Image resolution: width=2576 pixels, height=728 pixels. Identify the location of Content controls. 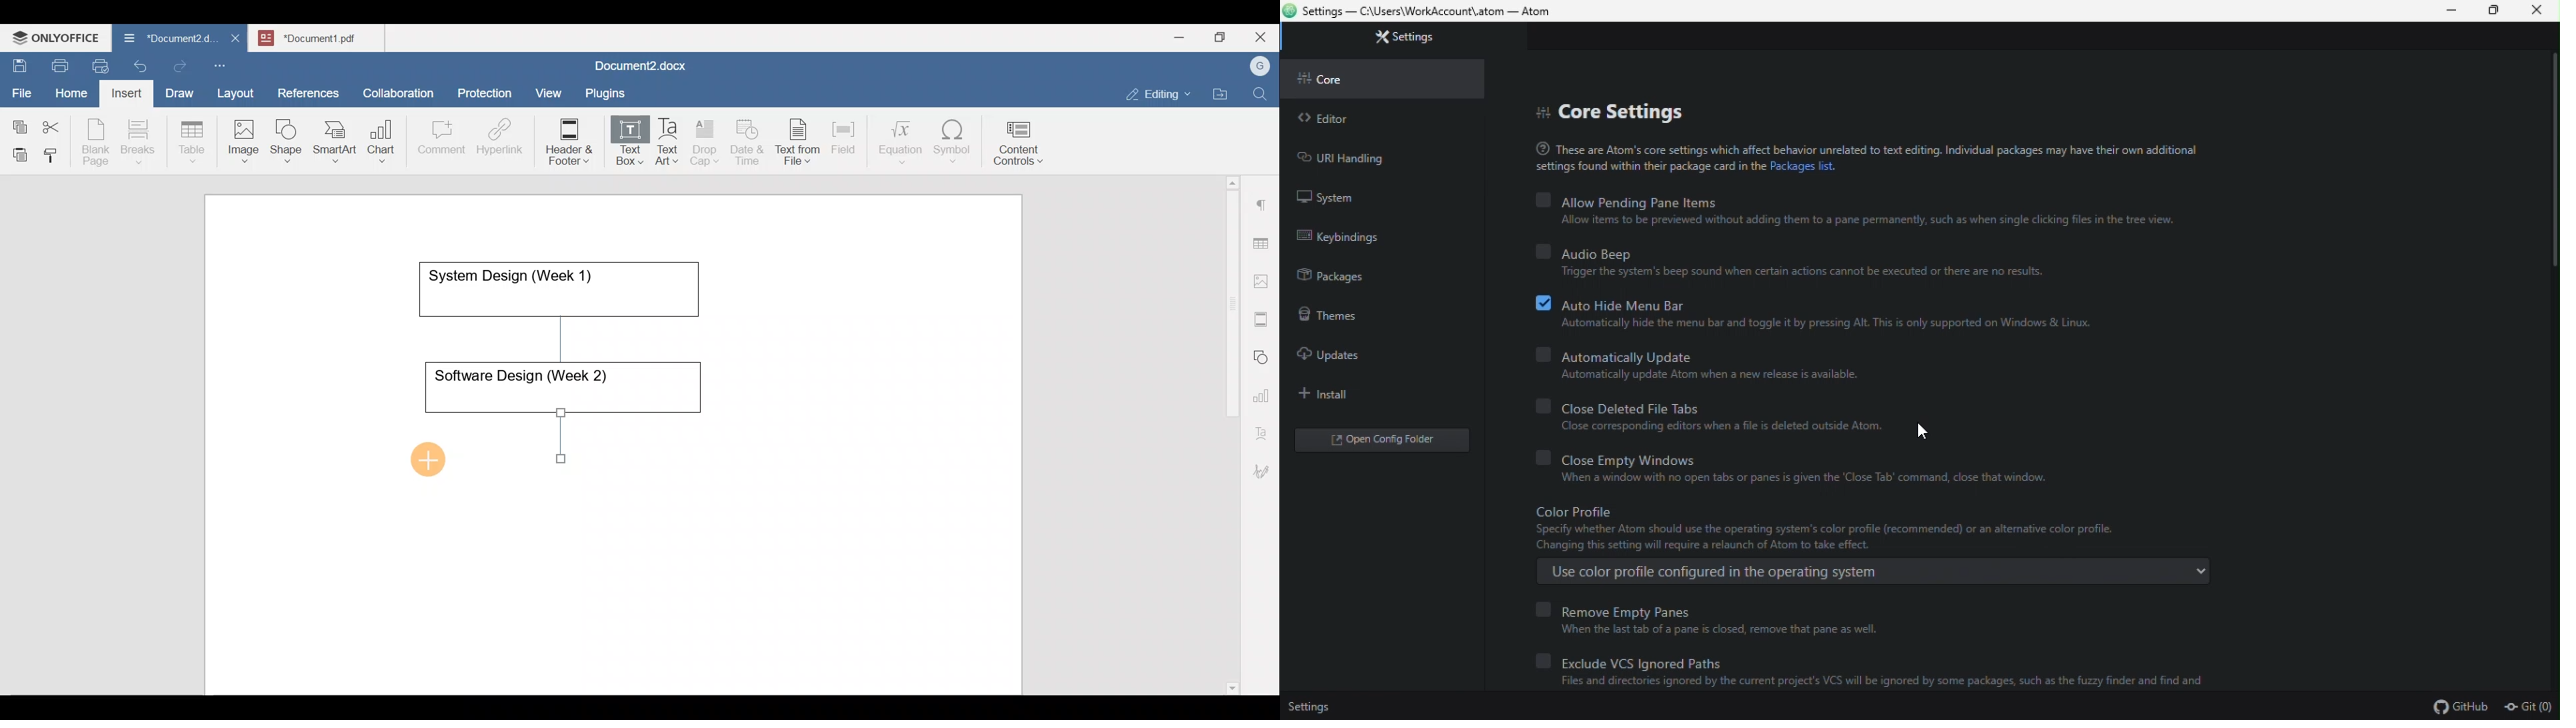
(1021, 147).